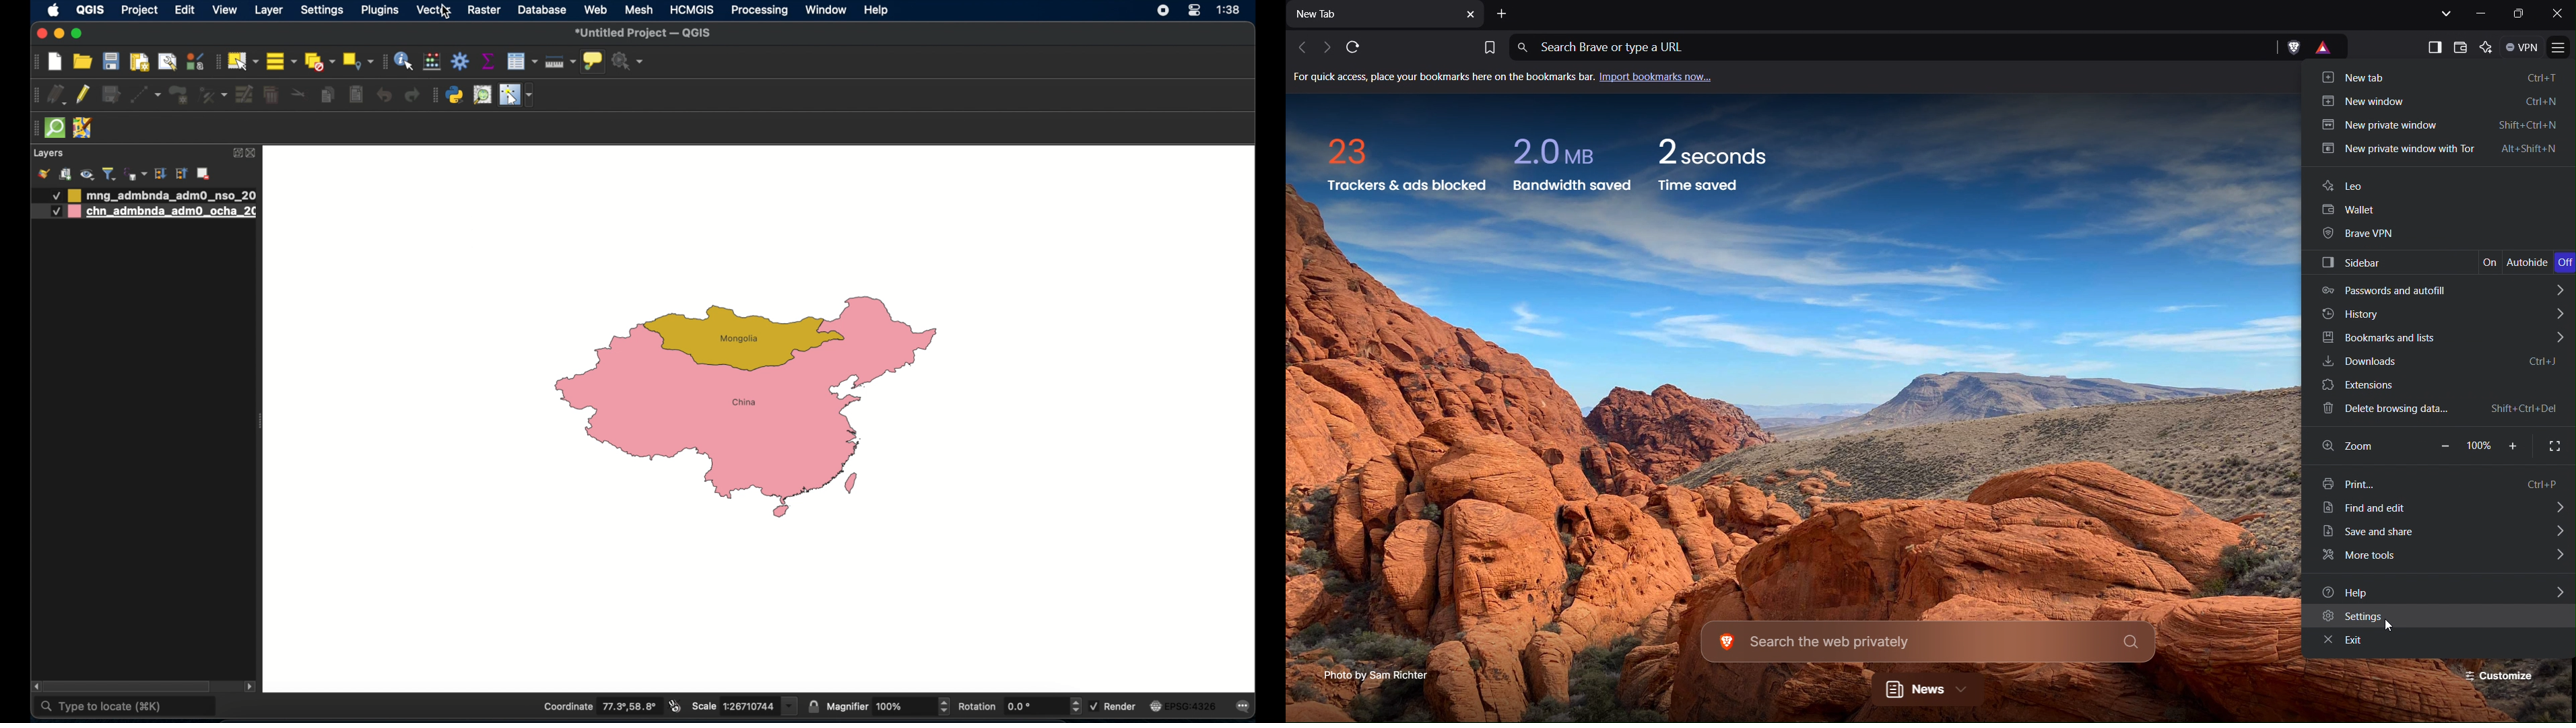 This screenshot has width=2576, height=728. What do you see at coordinates (139, 62) in the screenshot?
I see `print layout` at bounding box center [139, 62].